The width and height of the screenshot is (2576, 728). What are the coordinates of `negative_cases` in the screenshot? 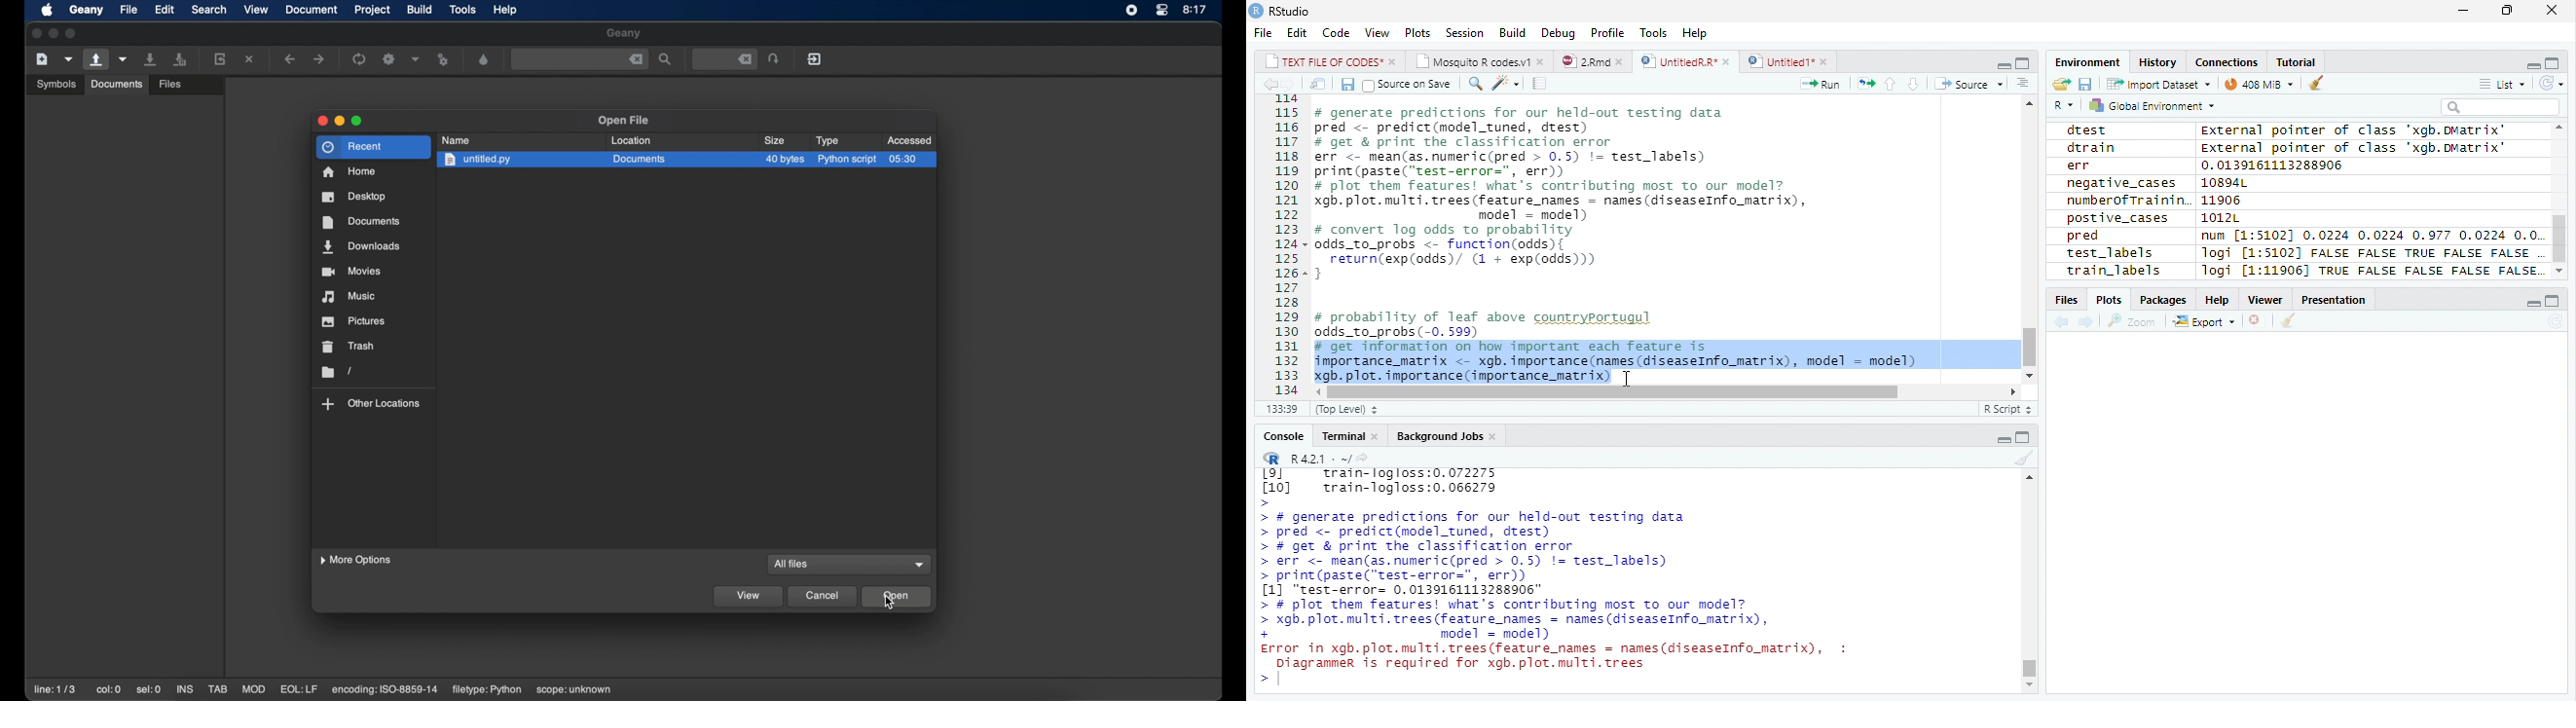 It's located at (2122, 183).